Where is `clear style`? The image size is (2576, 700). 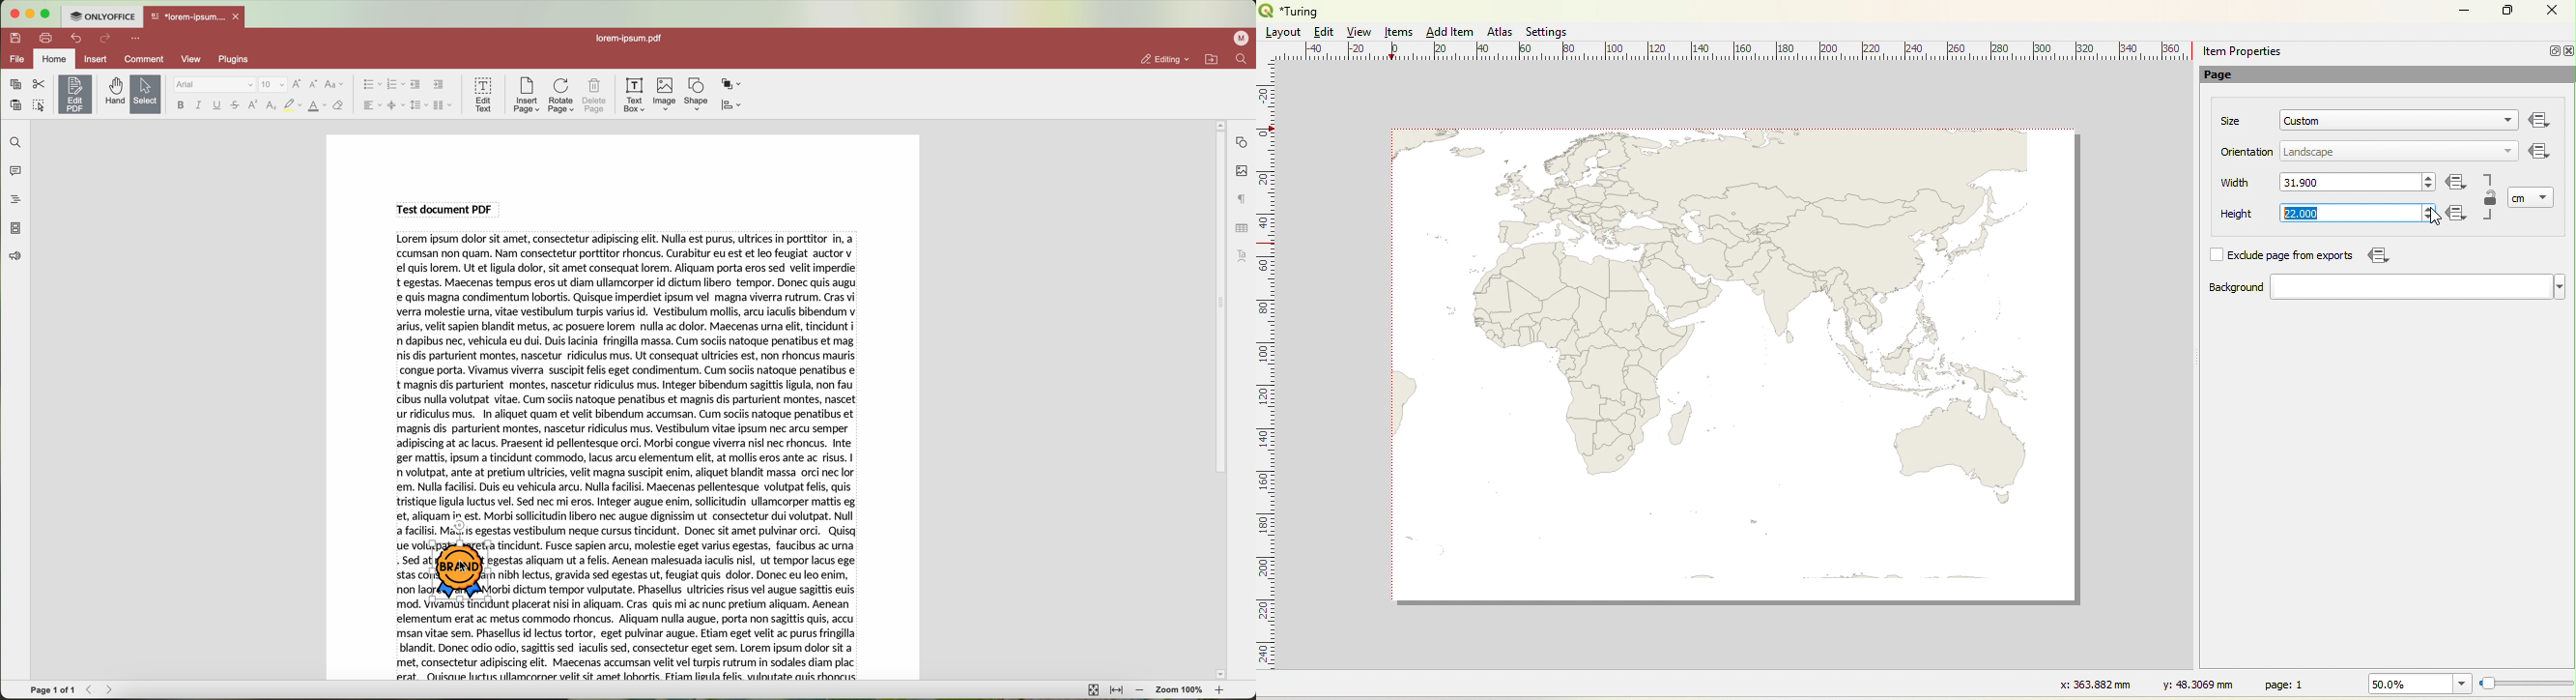
clear style is located at coordinates (339, 106).